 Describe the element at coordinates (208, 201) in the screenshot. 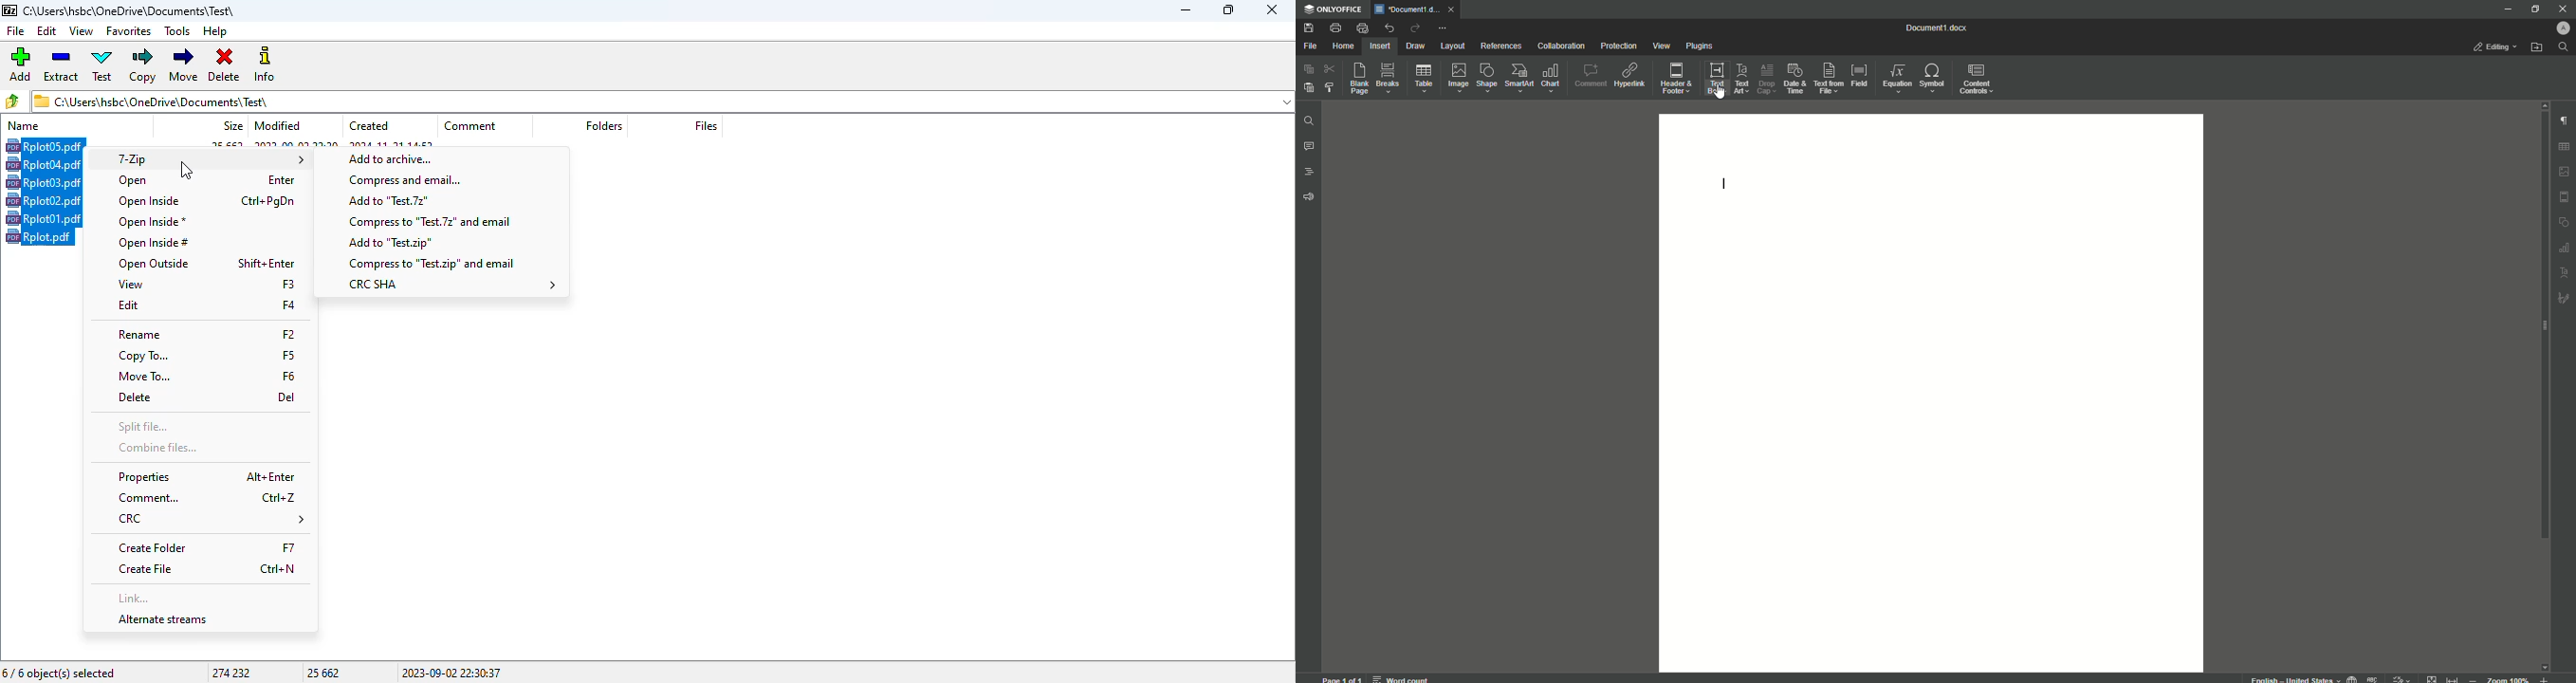

I see `open inside` at that location.